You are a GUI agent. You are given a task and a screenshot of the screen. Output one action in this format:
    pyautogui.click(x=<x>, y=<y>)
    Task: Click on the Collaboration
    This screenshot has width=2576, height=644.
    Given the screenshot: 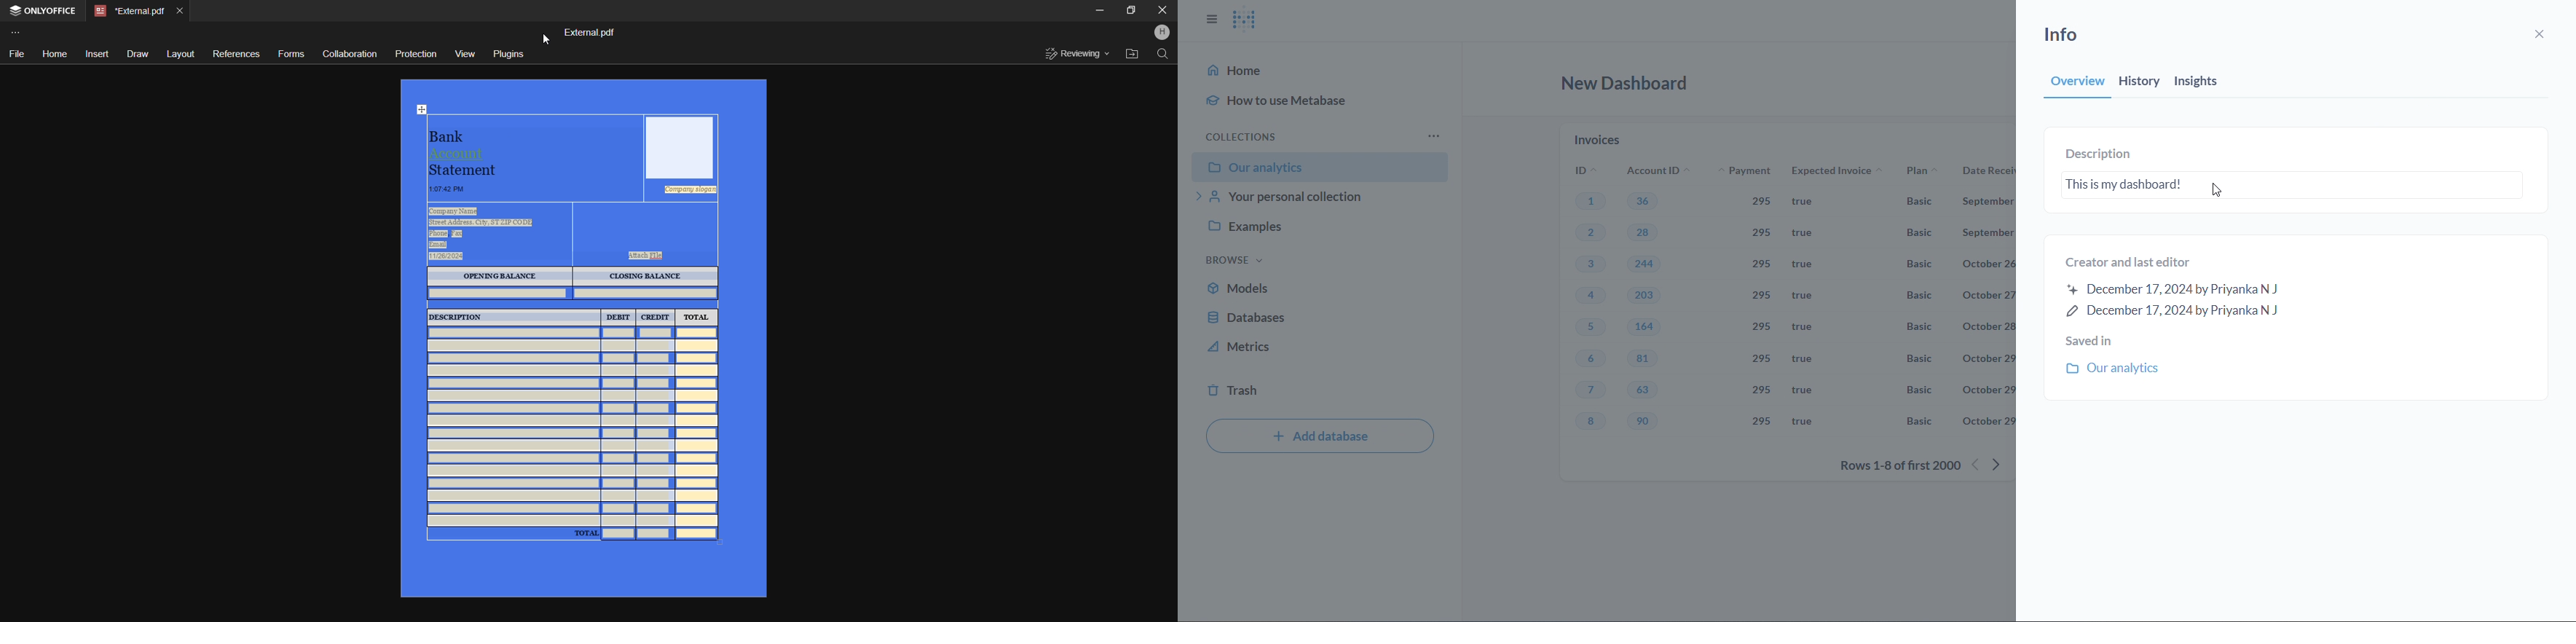 What is the action you would take?
    pyautogui.click(x=348, y=55)
    